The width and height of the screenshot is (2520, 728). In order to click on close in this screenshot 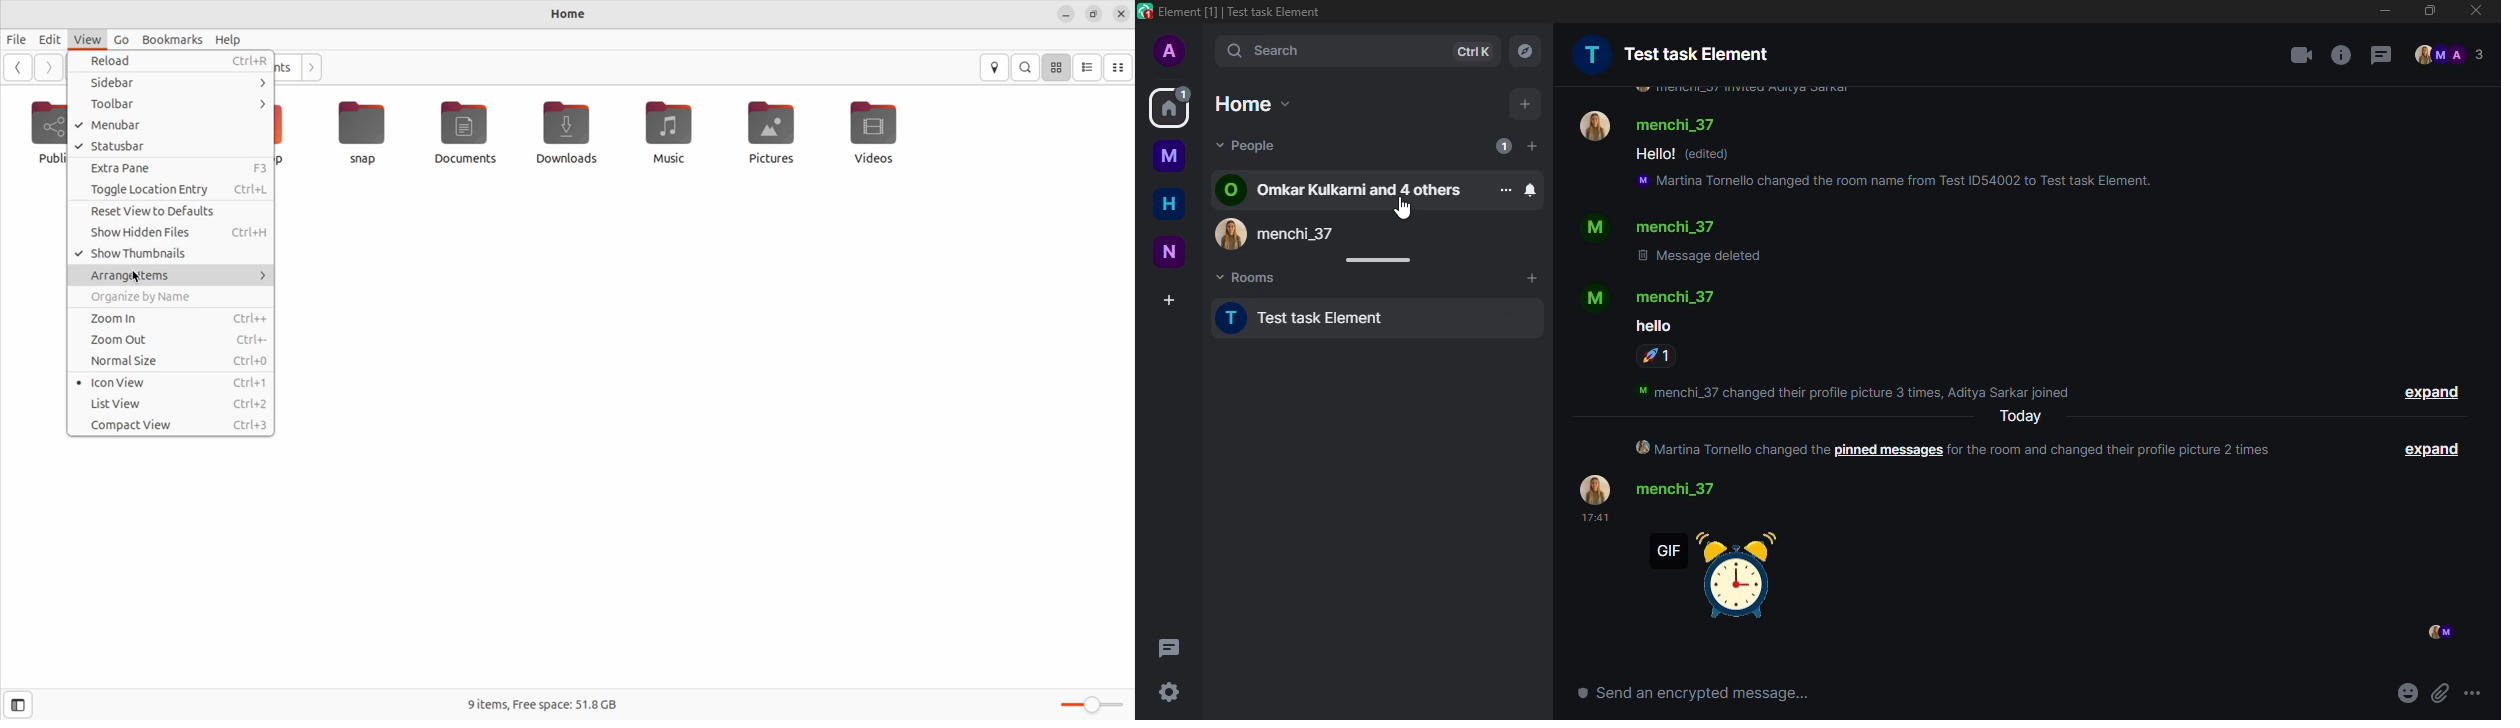, I will do `click(2476, 10)`.